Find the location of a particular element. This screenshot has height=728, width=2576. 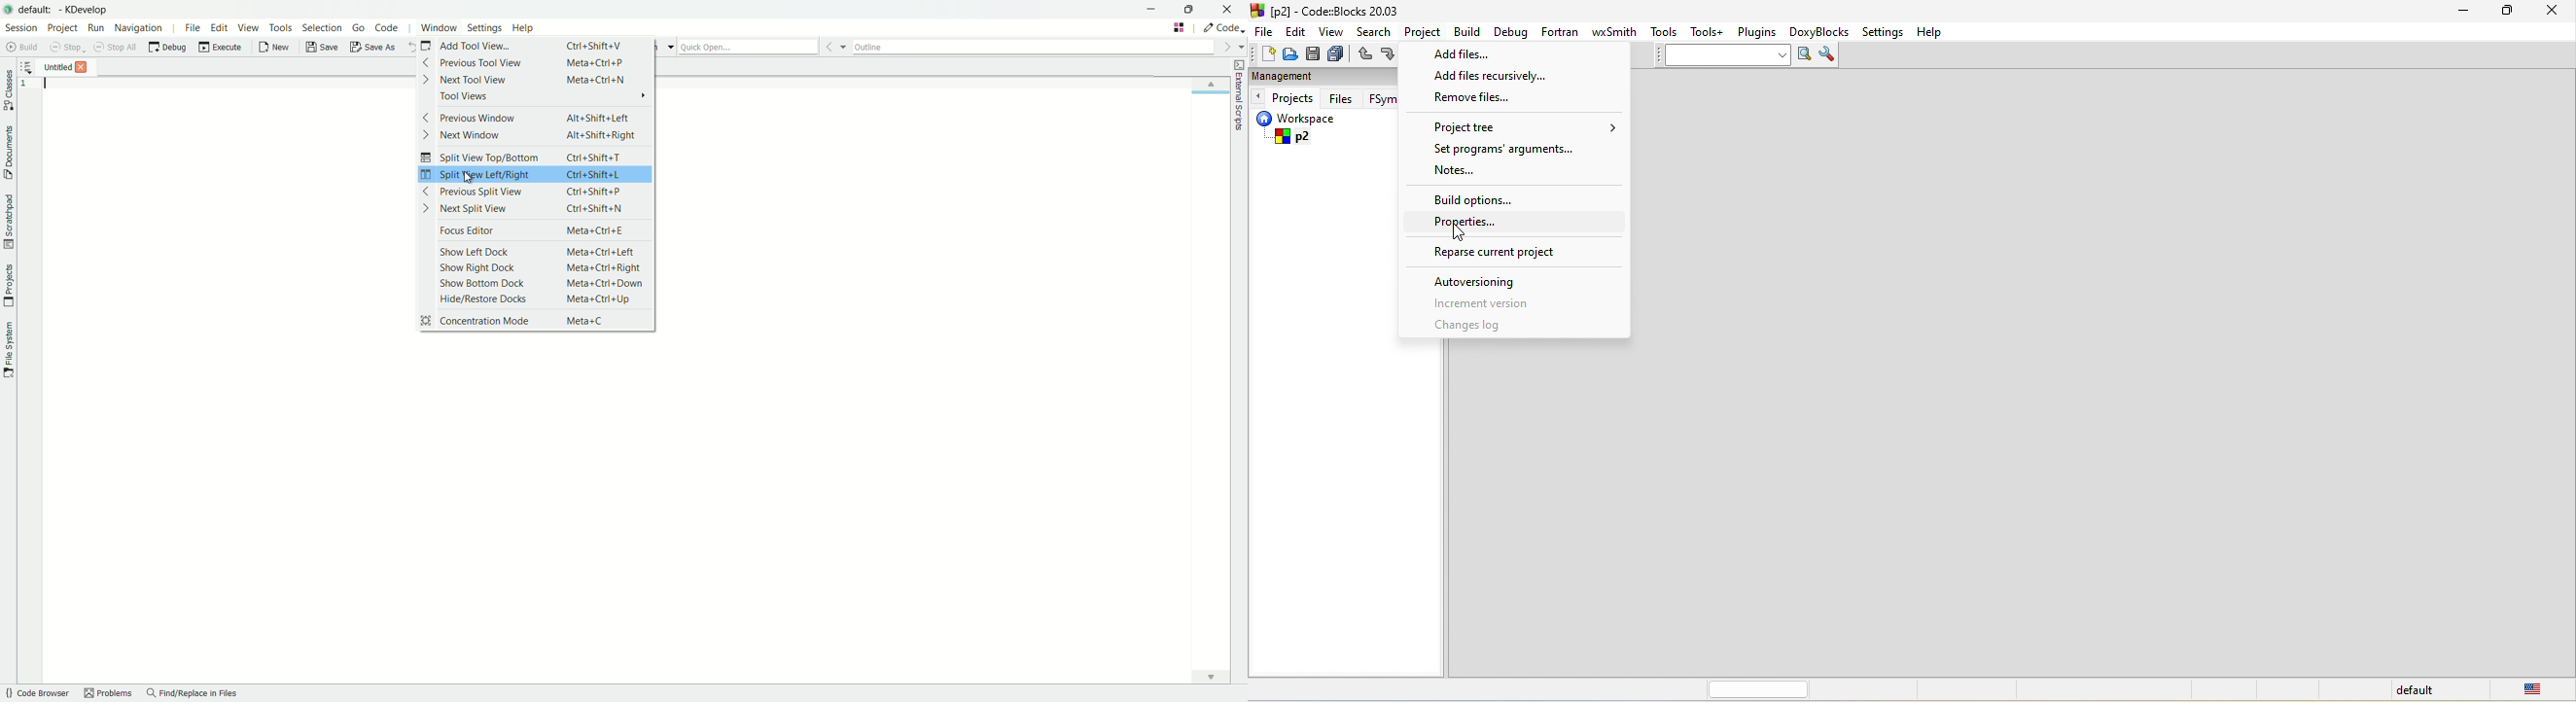

tools++ is located at coordinates (1711, 33).